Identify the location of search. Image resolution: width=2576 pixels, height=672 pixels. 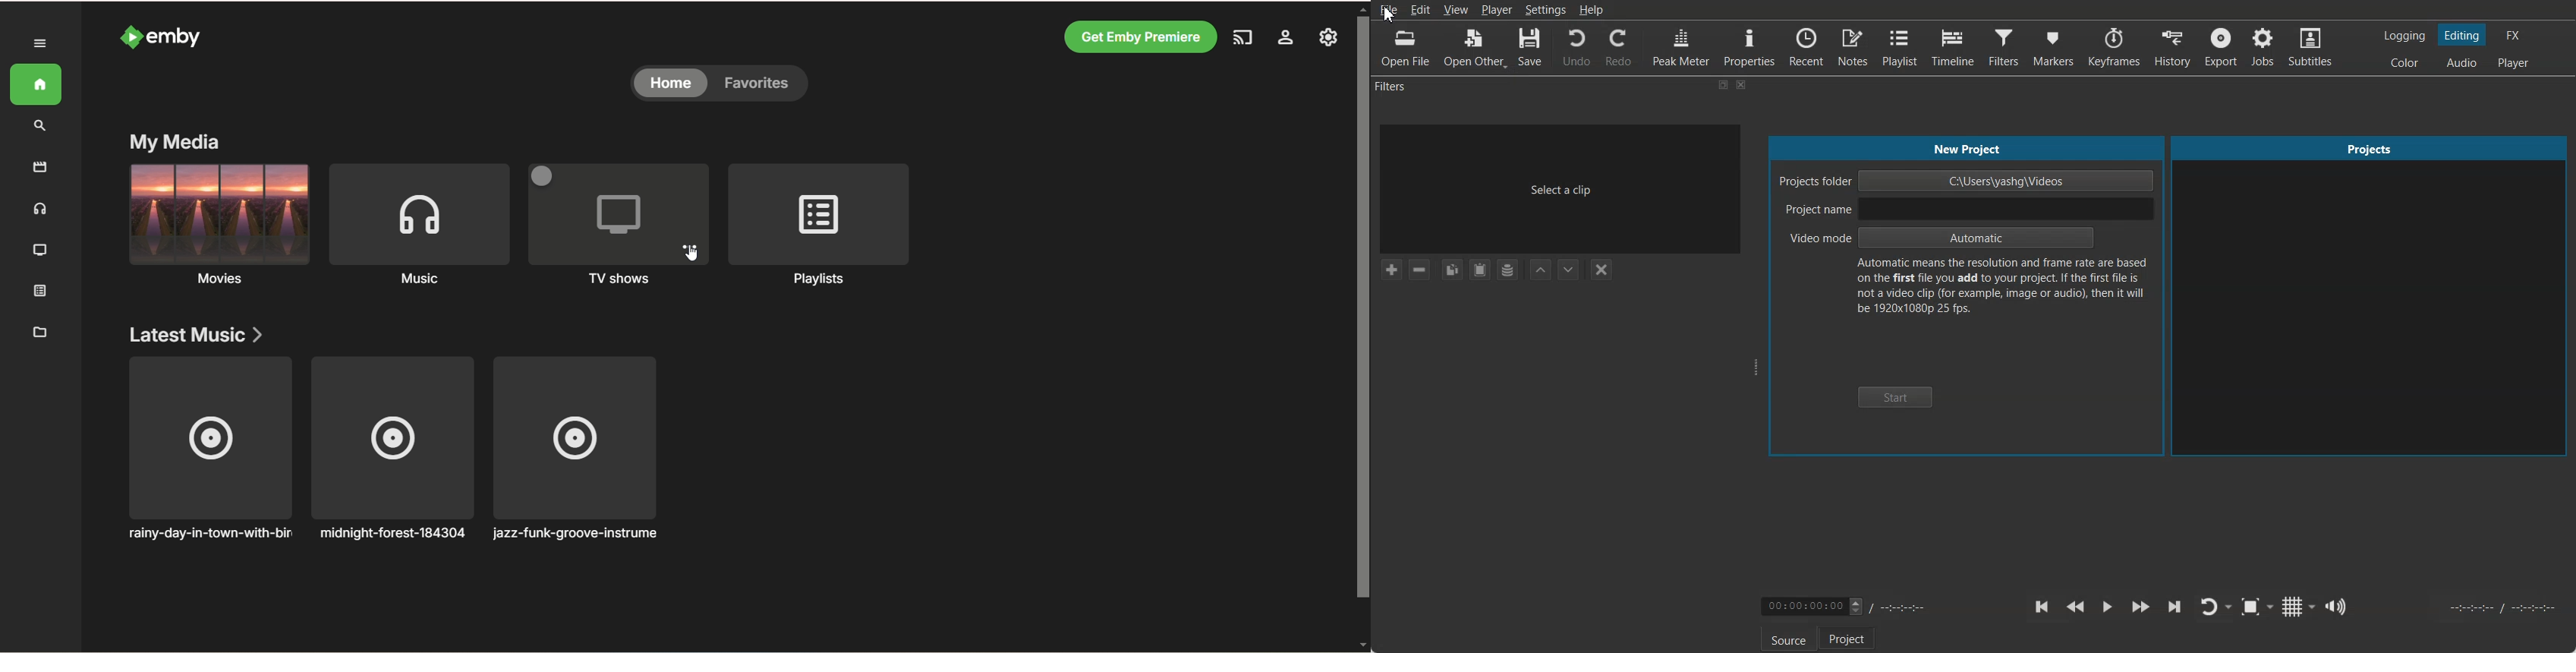
(42, 126).